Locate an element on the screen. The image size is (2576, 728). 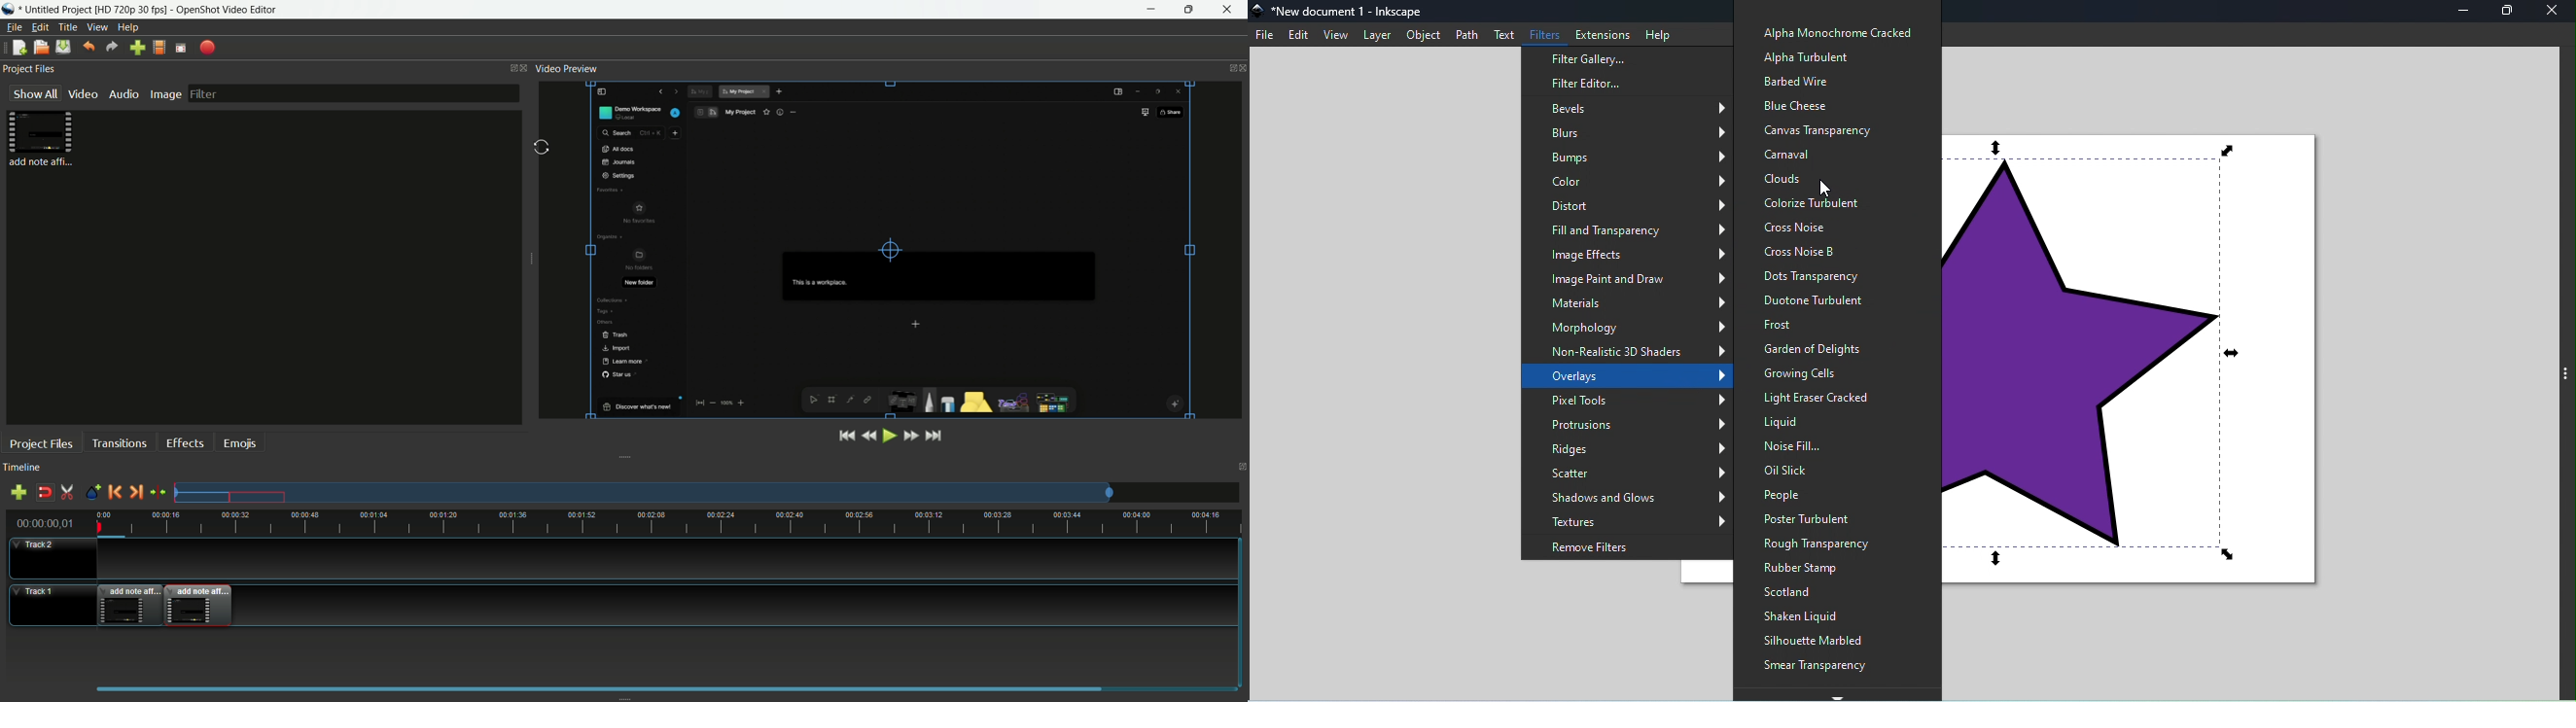
Clouds is located at coordinates (1828, 178).